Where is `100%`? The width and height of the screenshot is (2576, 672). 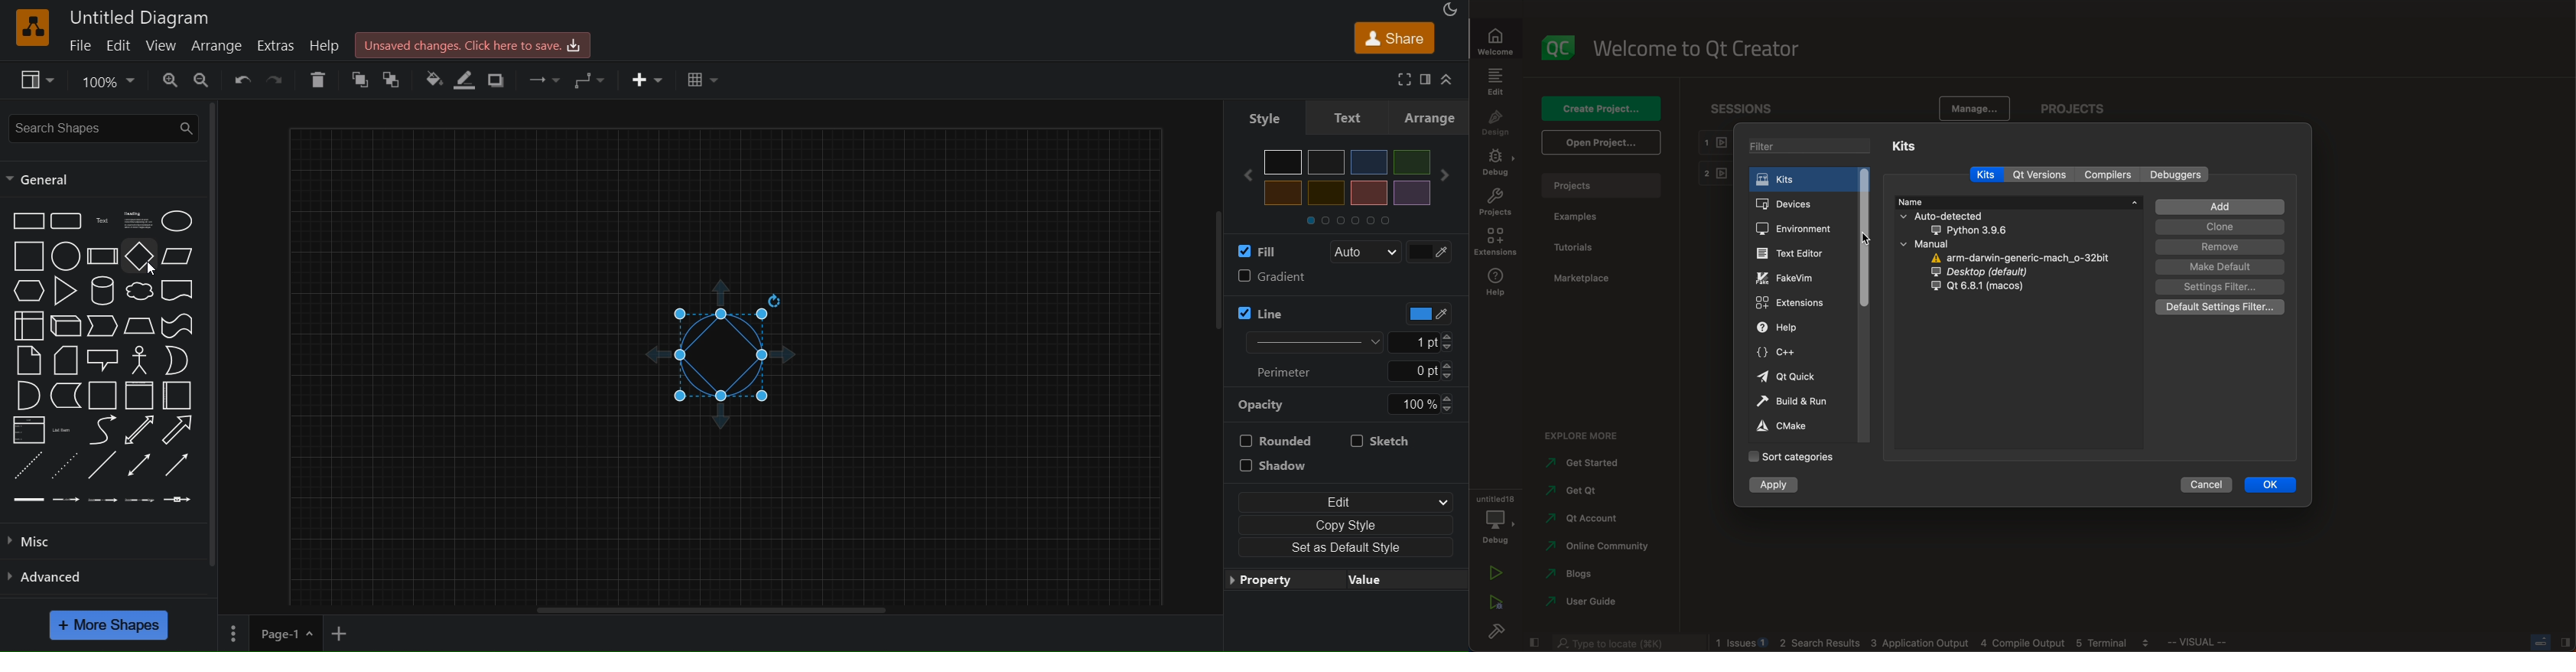 100% is located at coordinates (1420, 404).